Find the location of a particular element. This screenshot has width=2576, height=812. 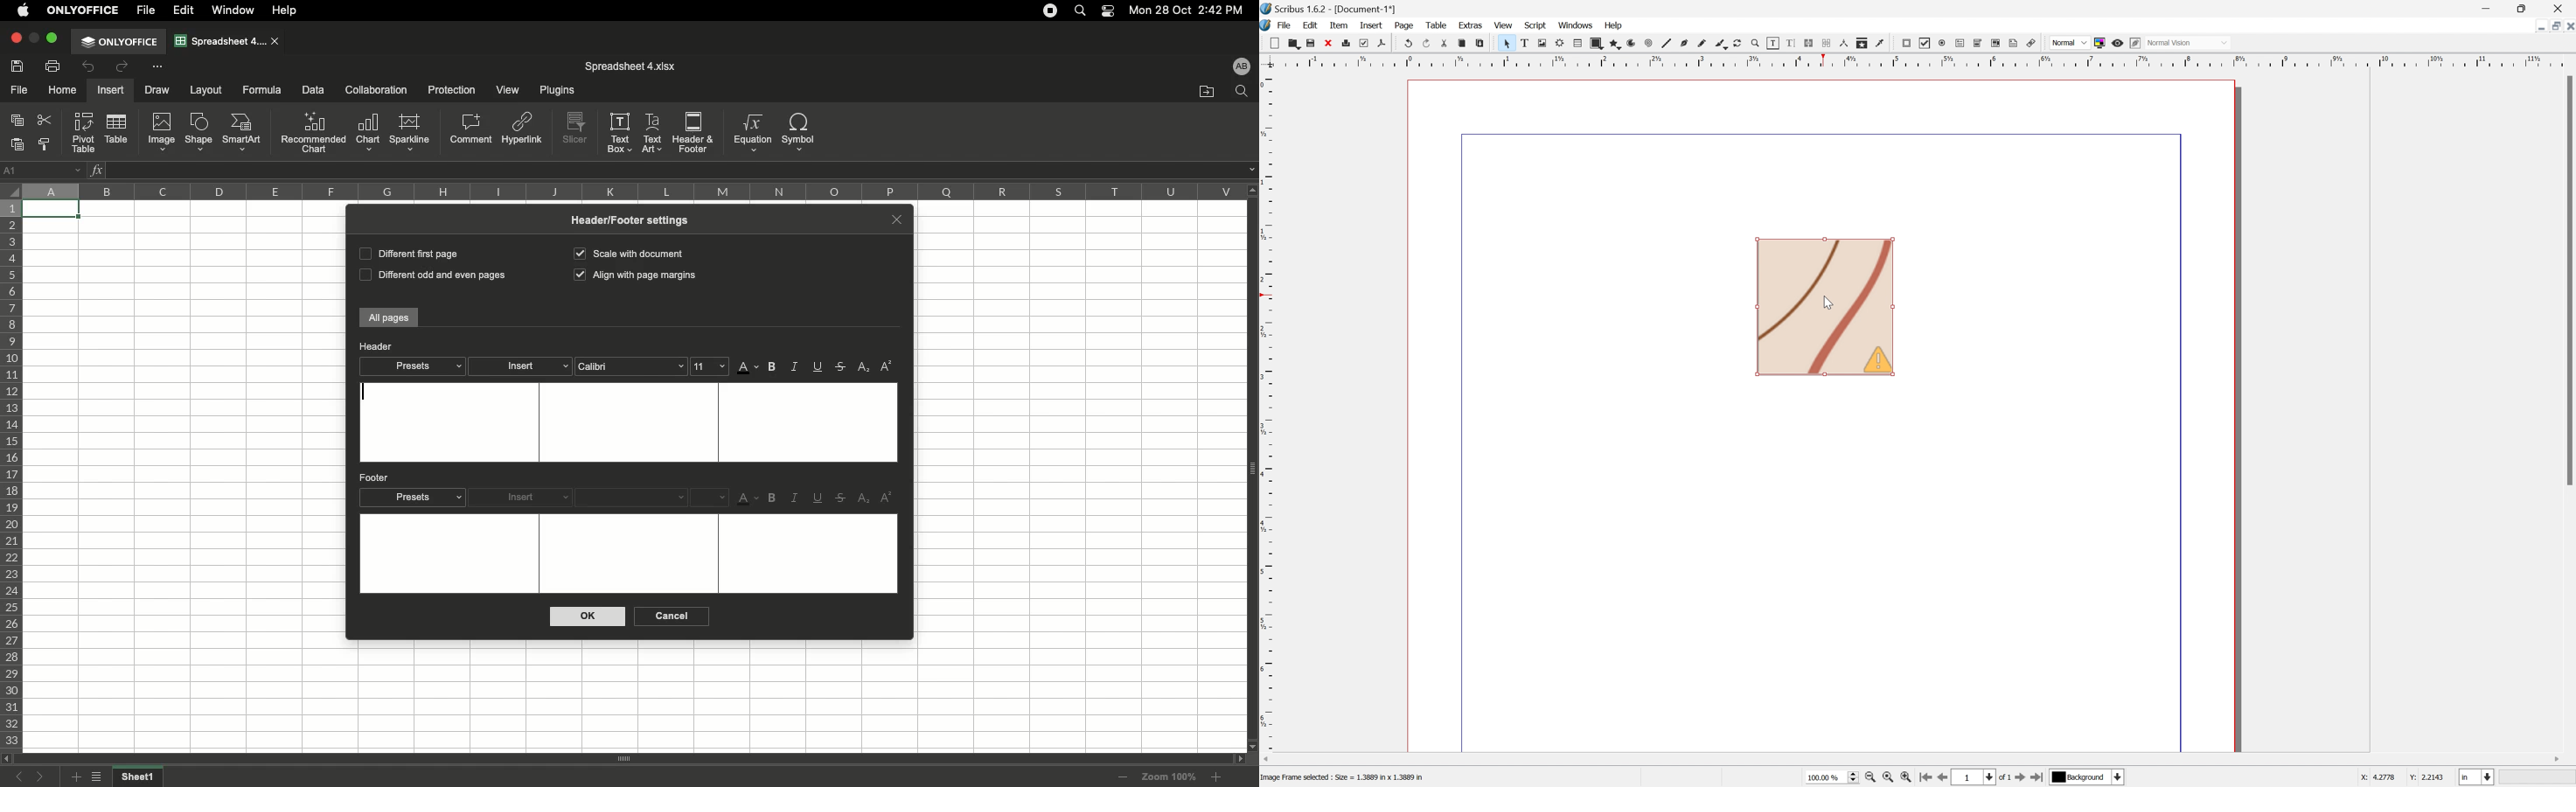

File is located at coordinates (148, 10).